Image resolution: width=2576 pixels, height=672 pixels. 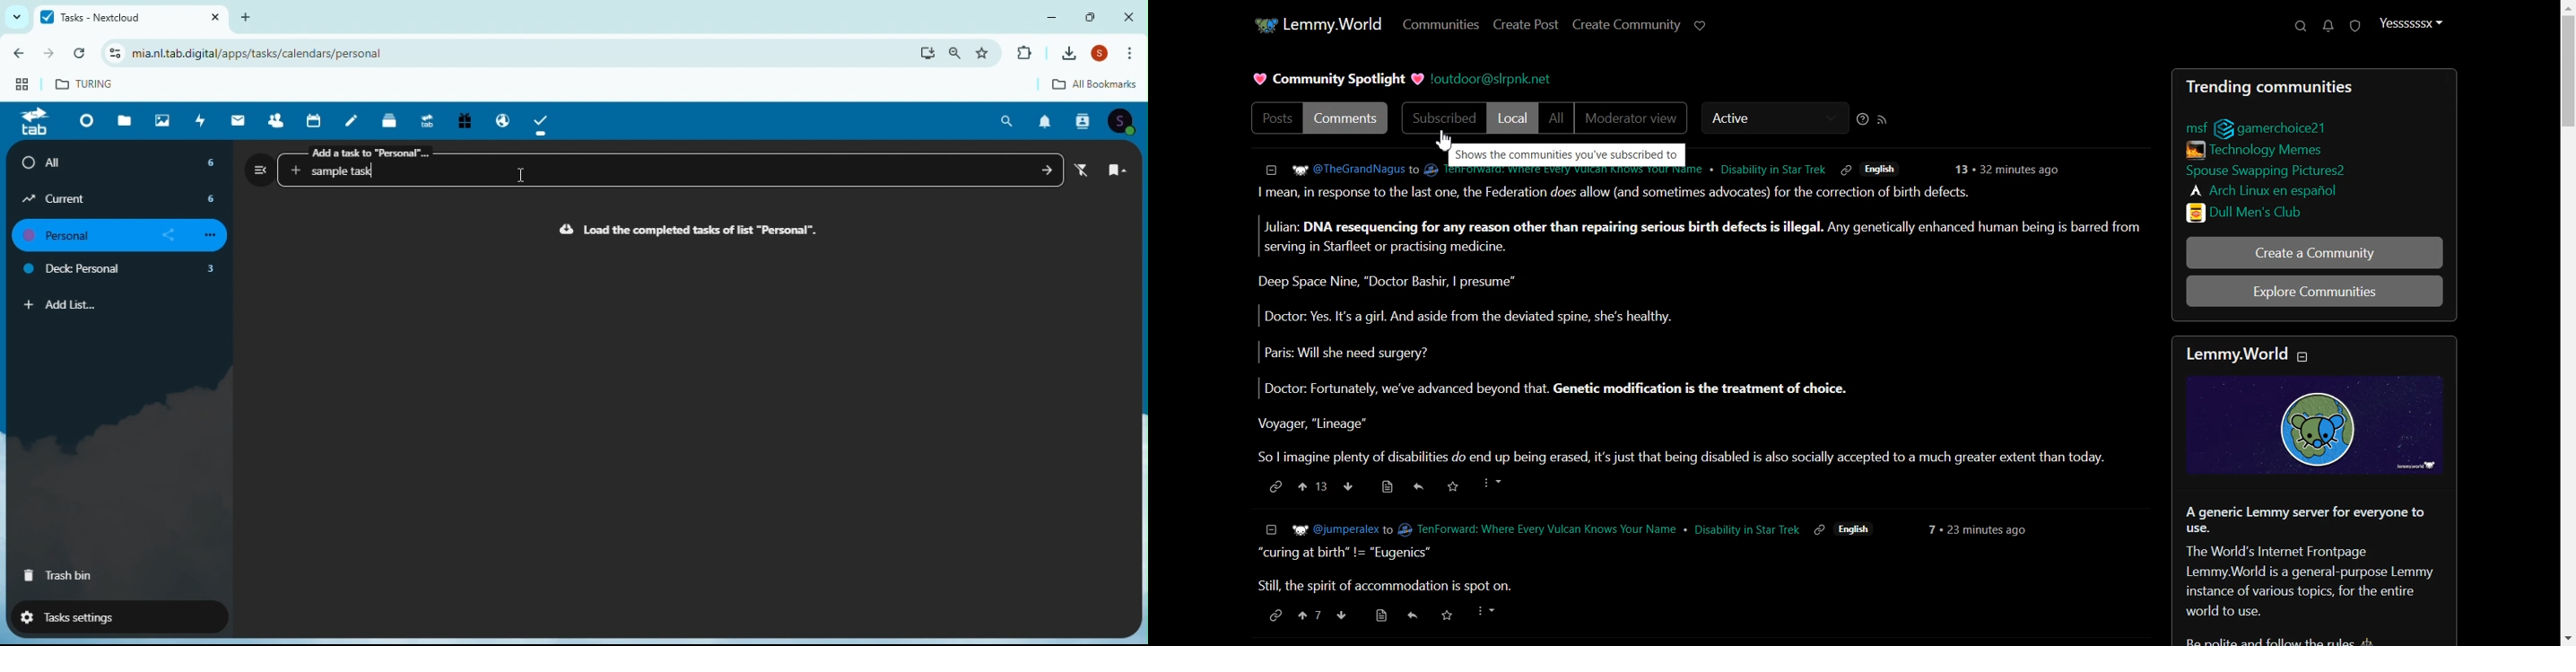 What do you see at coordinates (1447, 141) in the screenshot?
I see `Cursor` at bounding box center [1447, 141].